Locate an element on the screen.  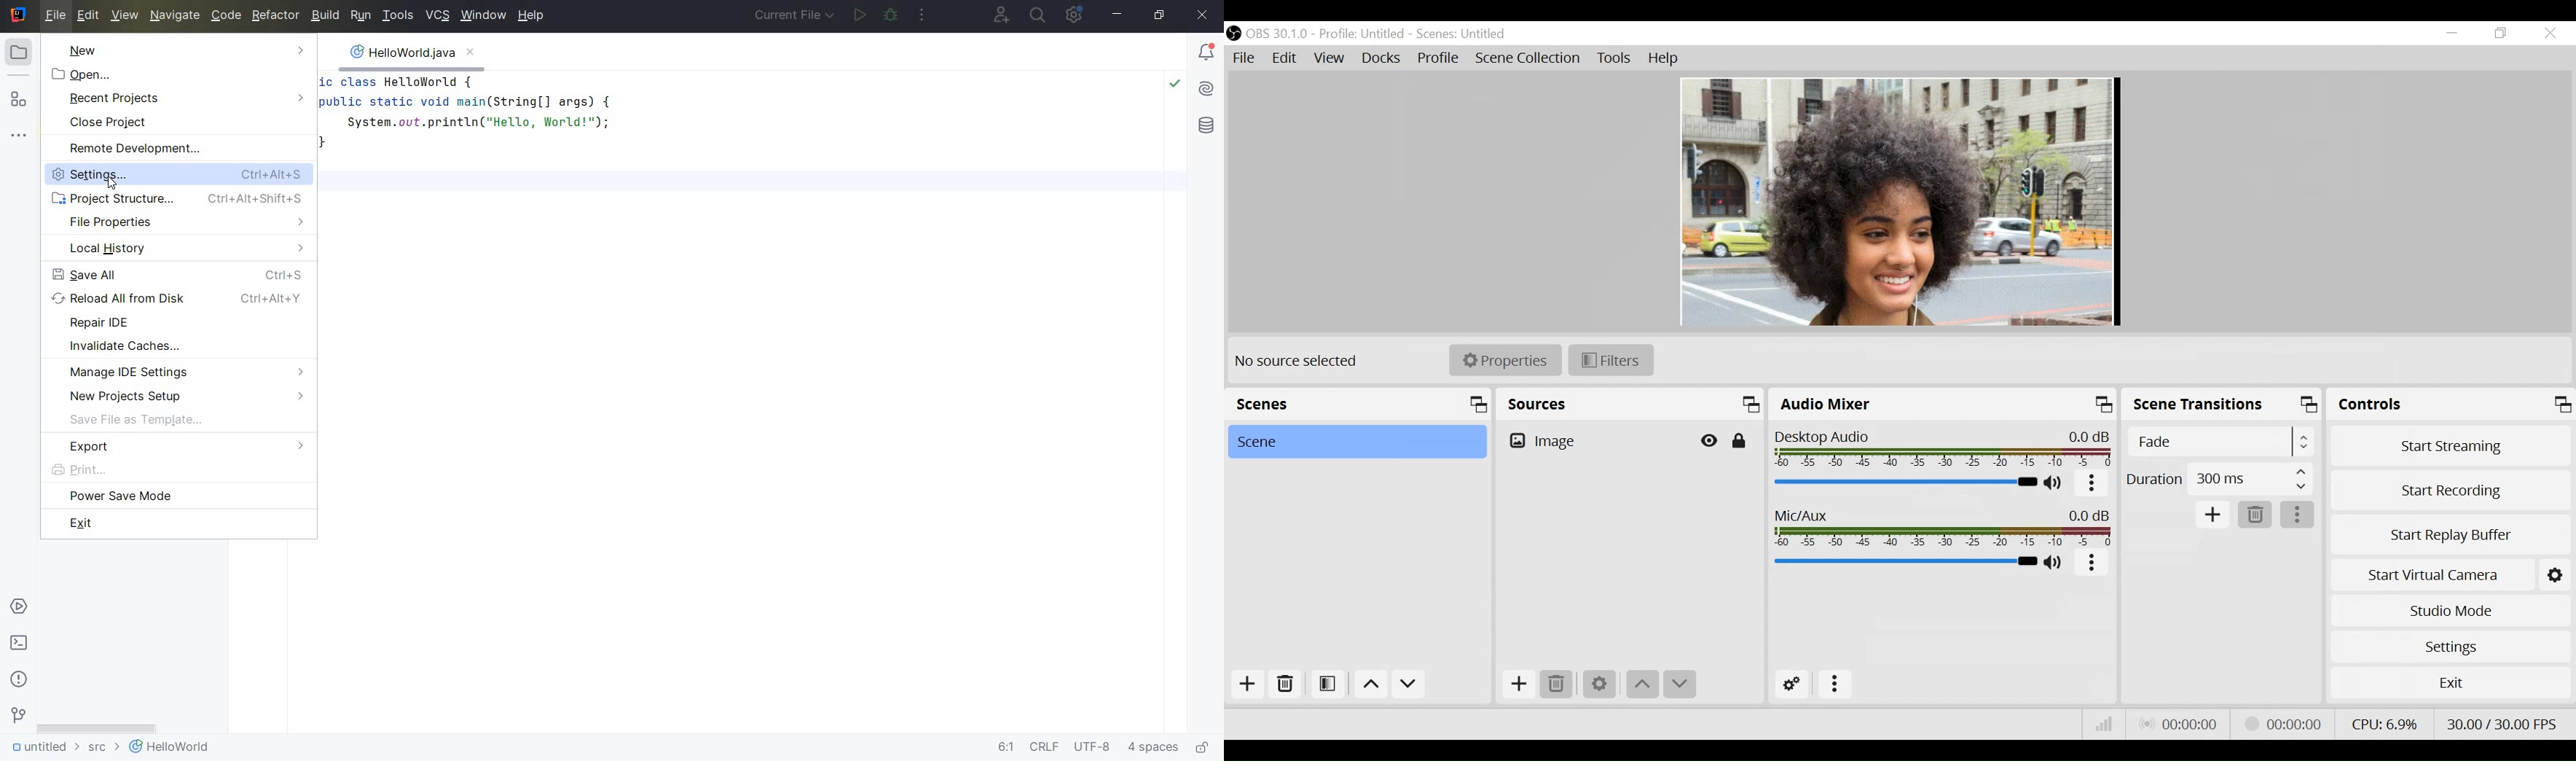
Audio Mixer Panel is located at coordinates (1941, 403).